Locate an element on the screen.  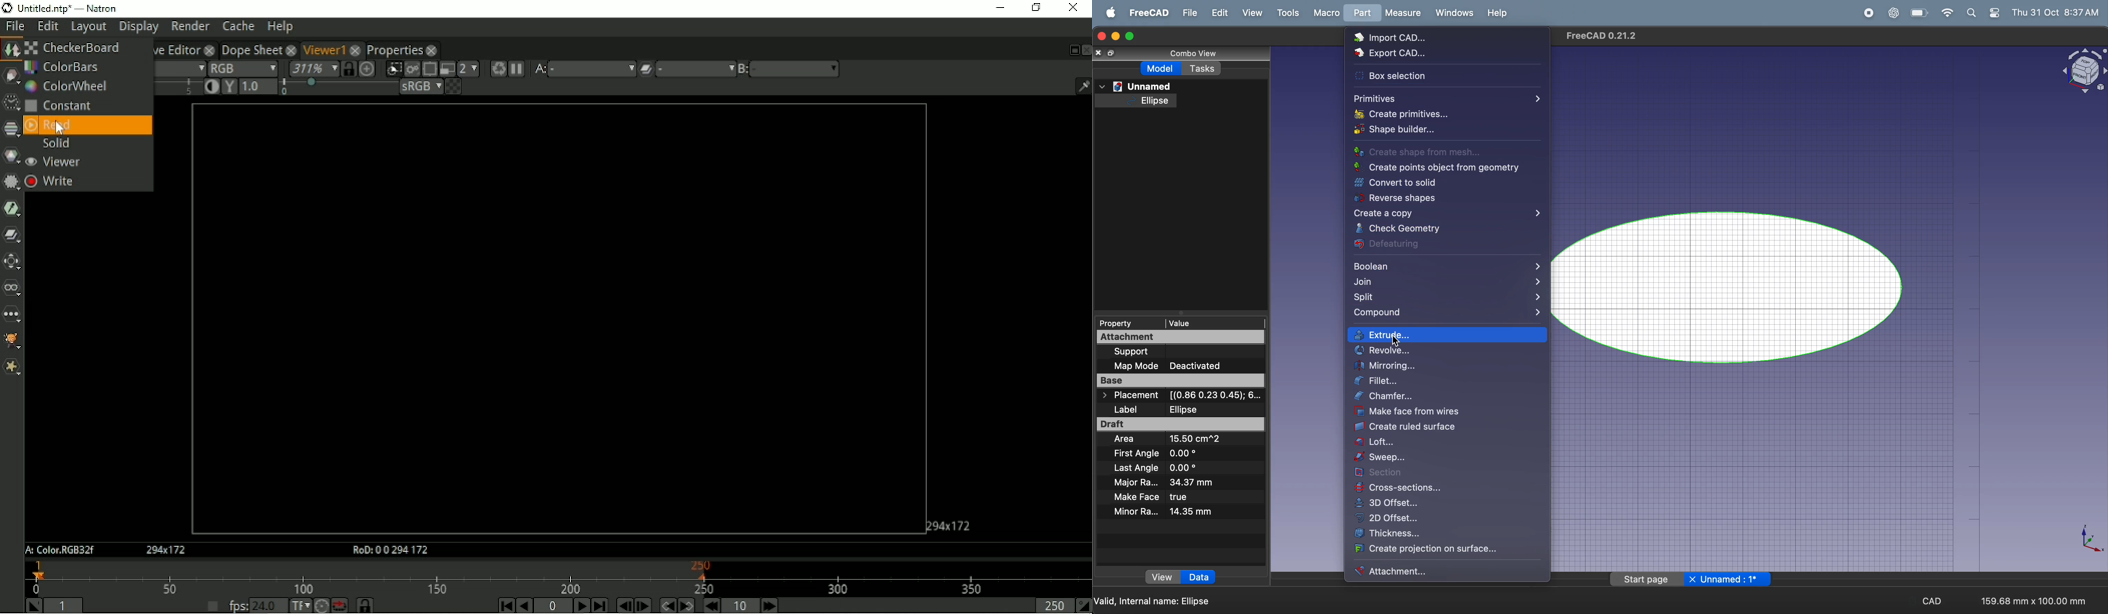
area is located at coordinates (1177, 441).